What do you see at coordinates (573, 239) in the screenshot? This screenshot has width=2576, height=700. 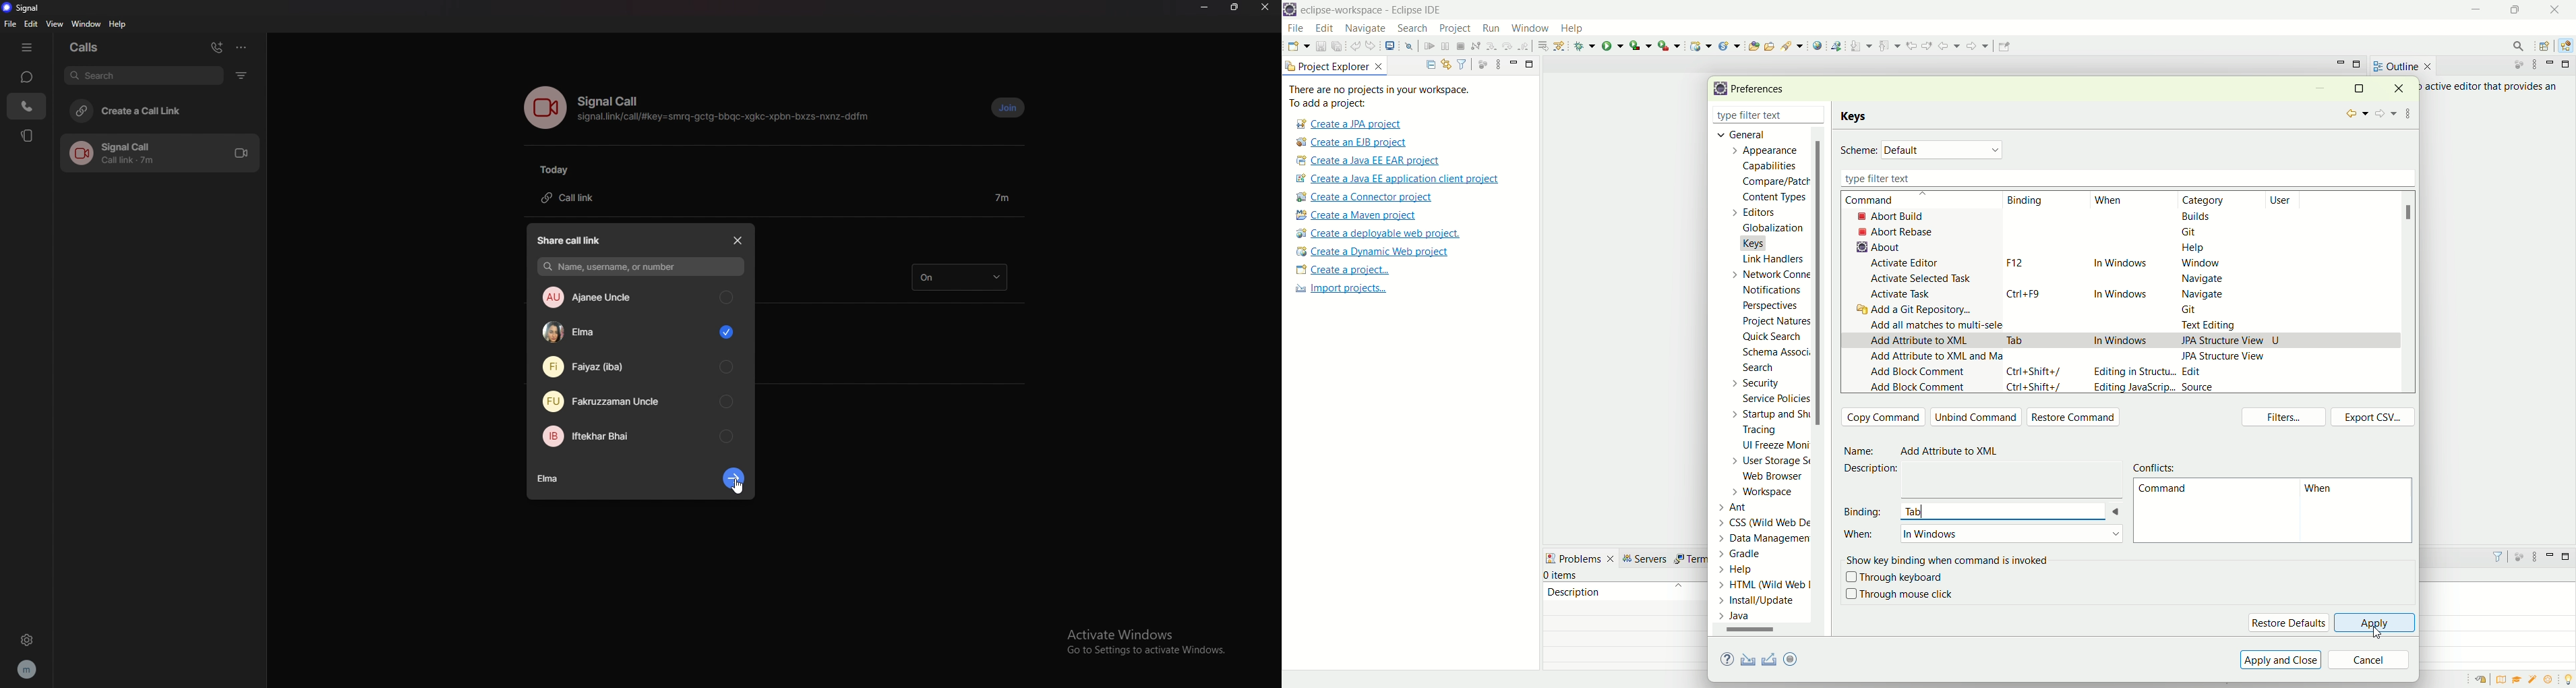 I see `share call link` at bounding box center [573, 239].